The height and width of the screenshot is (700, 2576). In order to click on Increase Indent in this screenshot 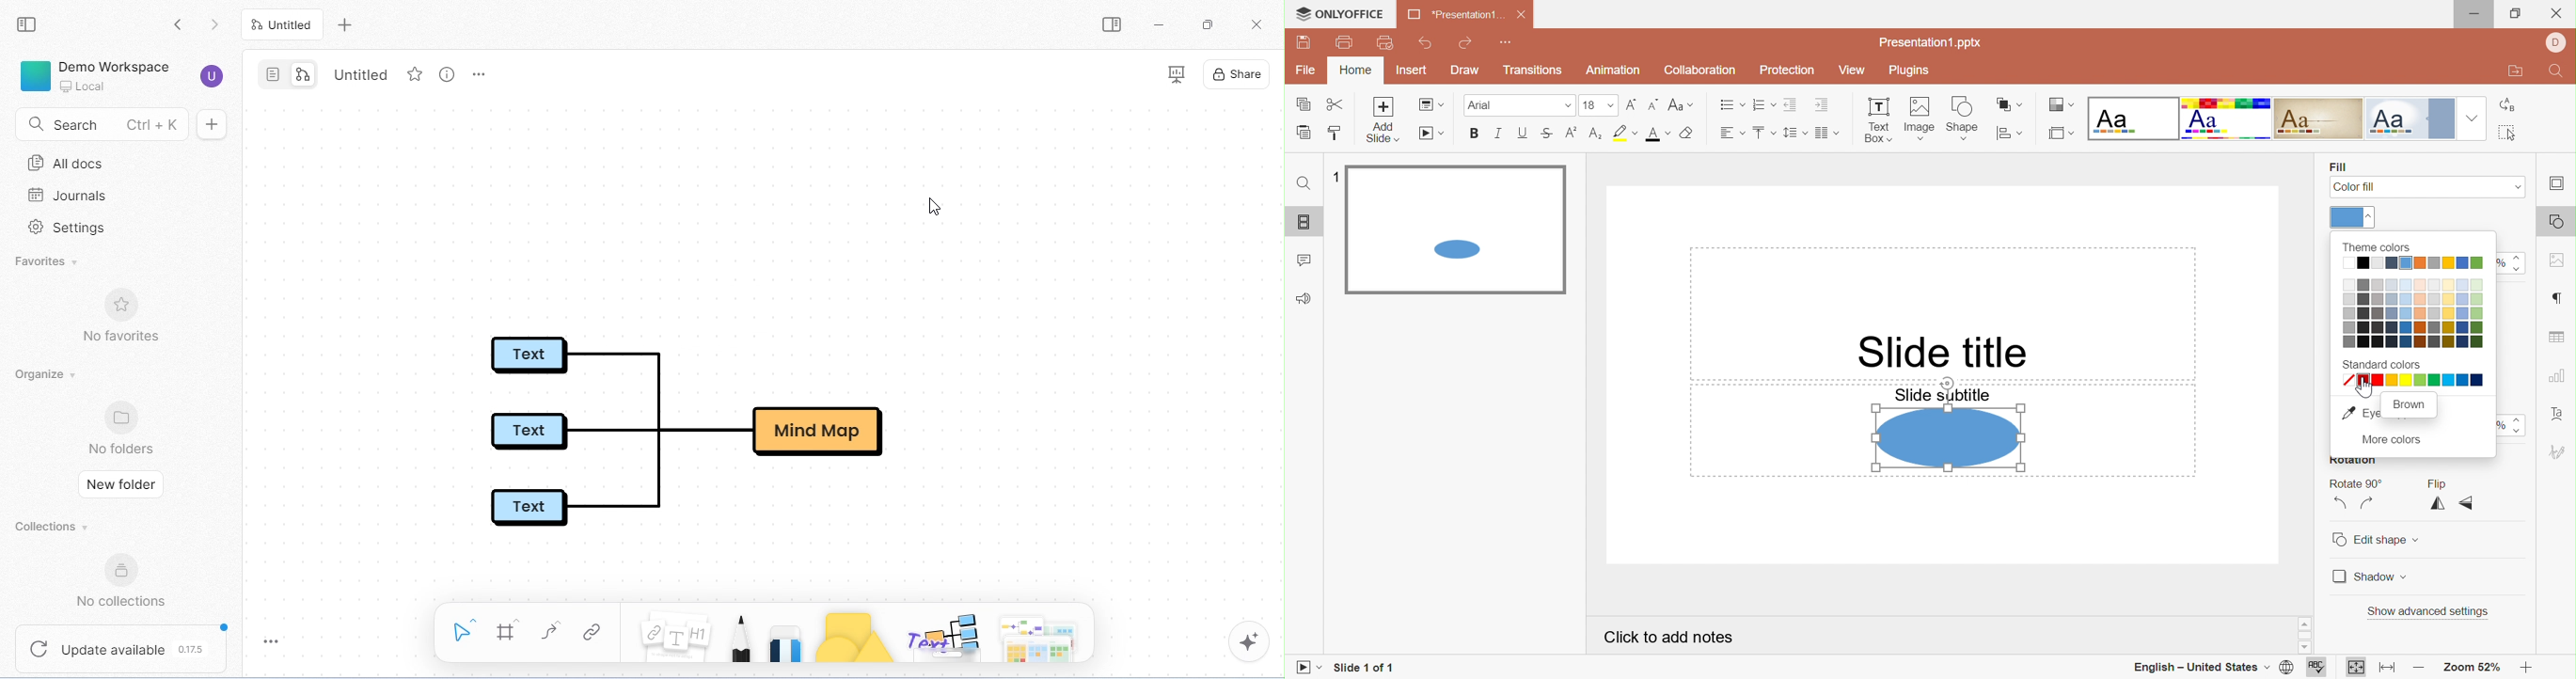, I will do `click(1820, 105)`.